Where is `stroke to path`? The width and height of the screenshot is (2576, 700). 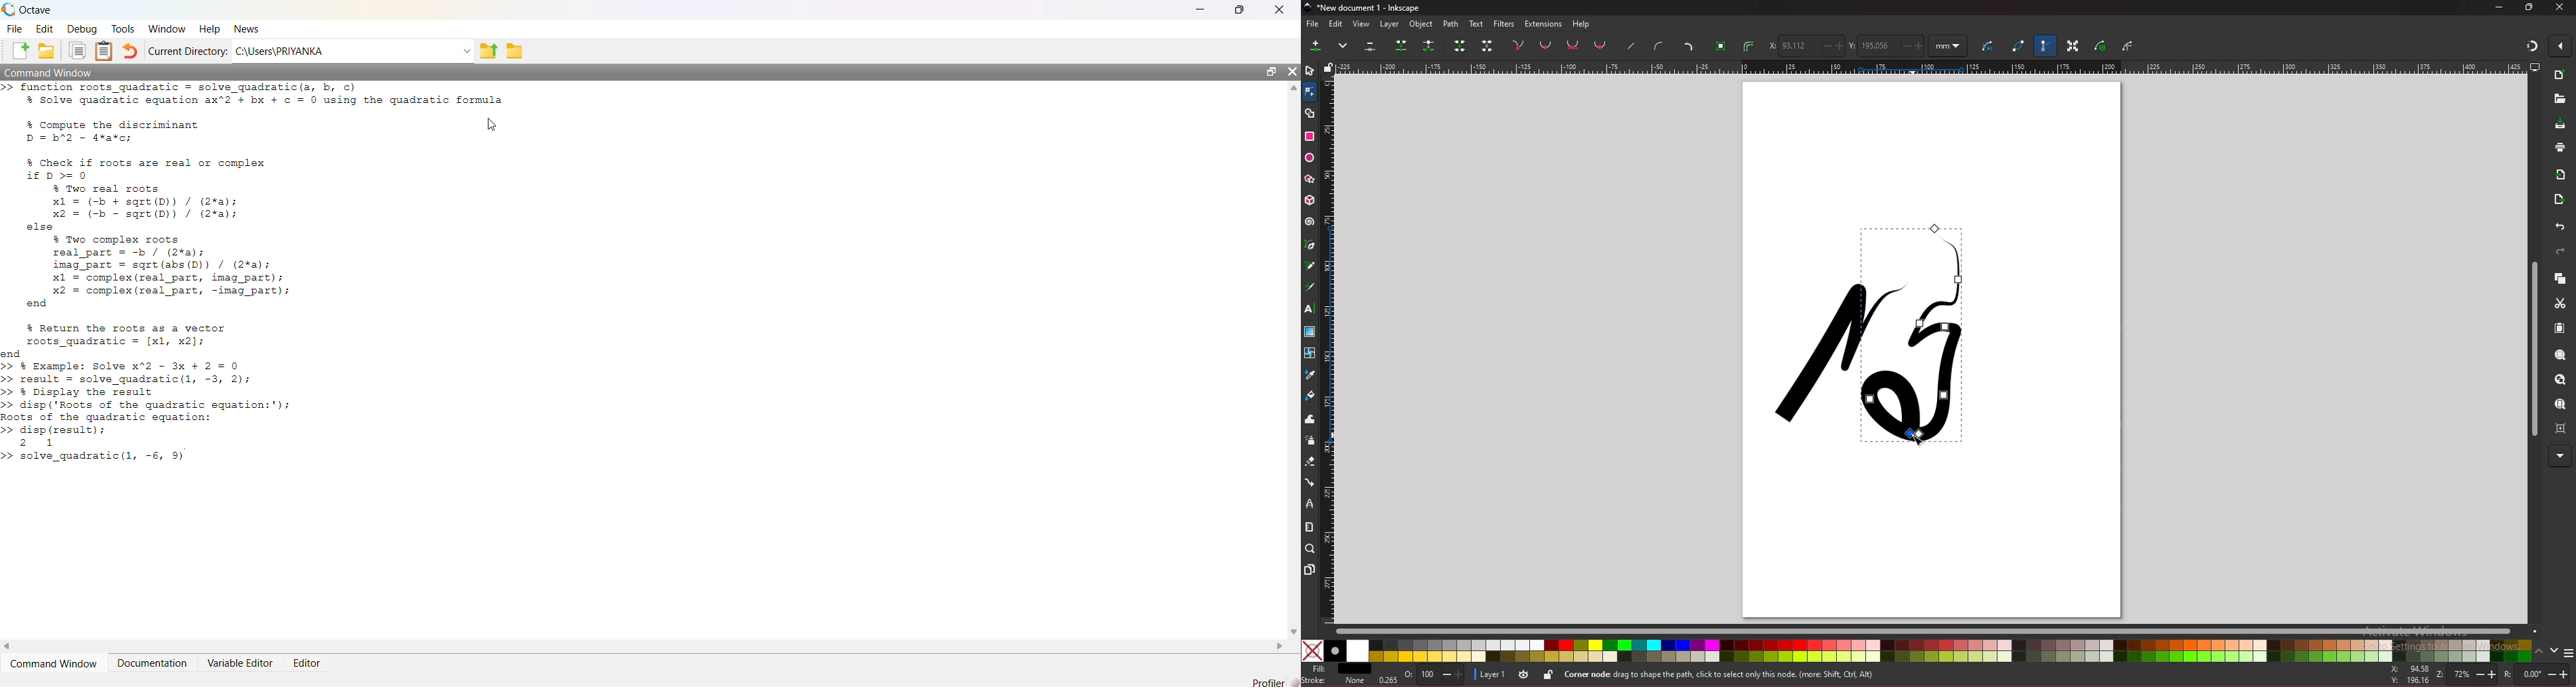
stroke to path is located at coordinates (1749, 46).